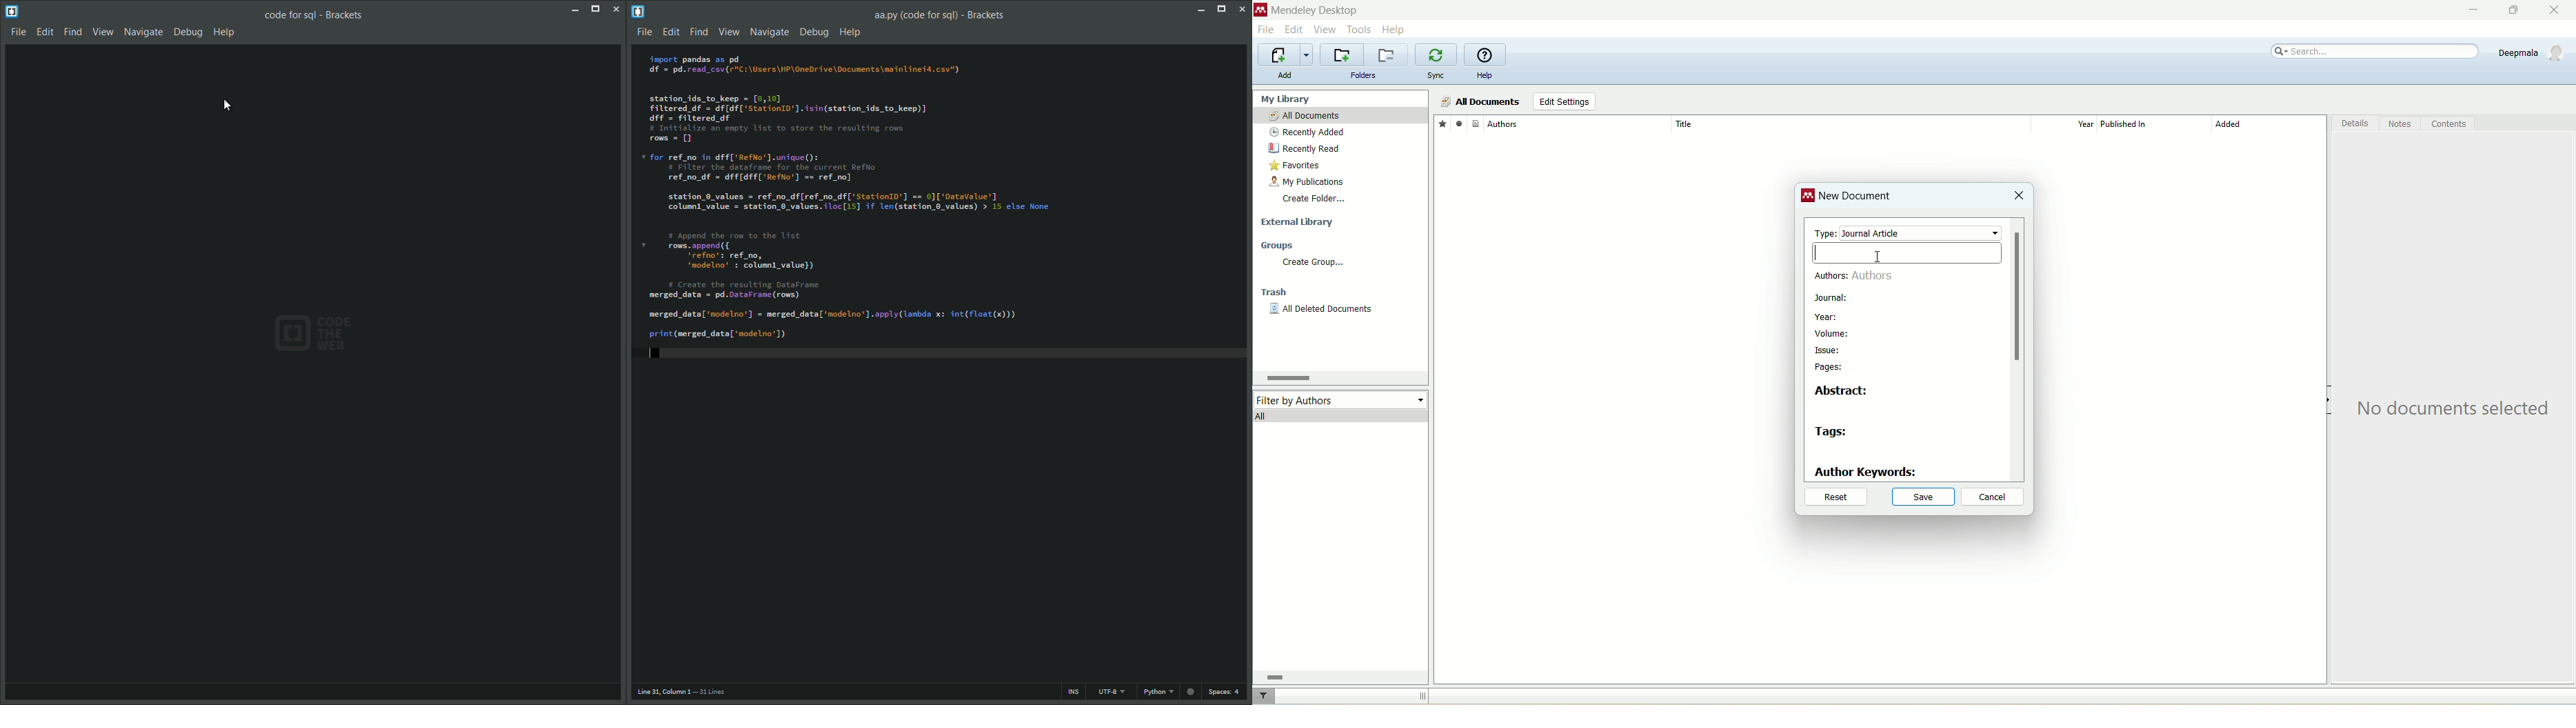 Image resolution: width=2576 pixels, height=728 pixels. I want to click on journal, so click(1832, 298).